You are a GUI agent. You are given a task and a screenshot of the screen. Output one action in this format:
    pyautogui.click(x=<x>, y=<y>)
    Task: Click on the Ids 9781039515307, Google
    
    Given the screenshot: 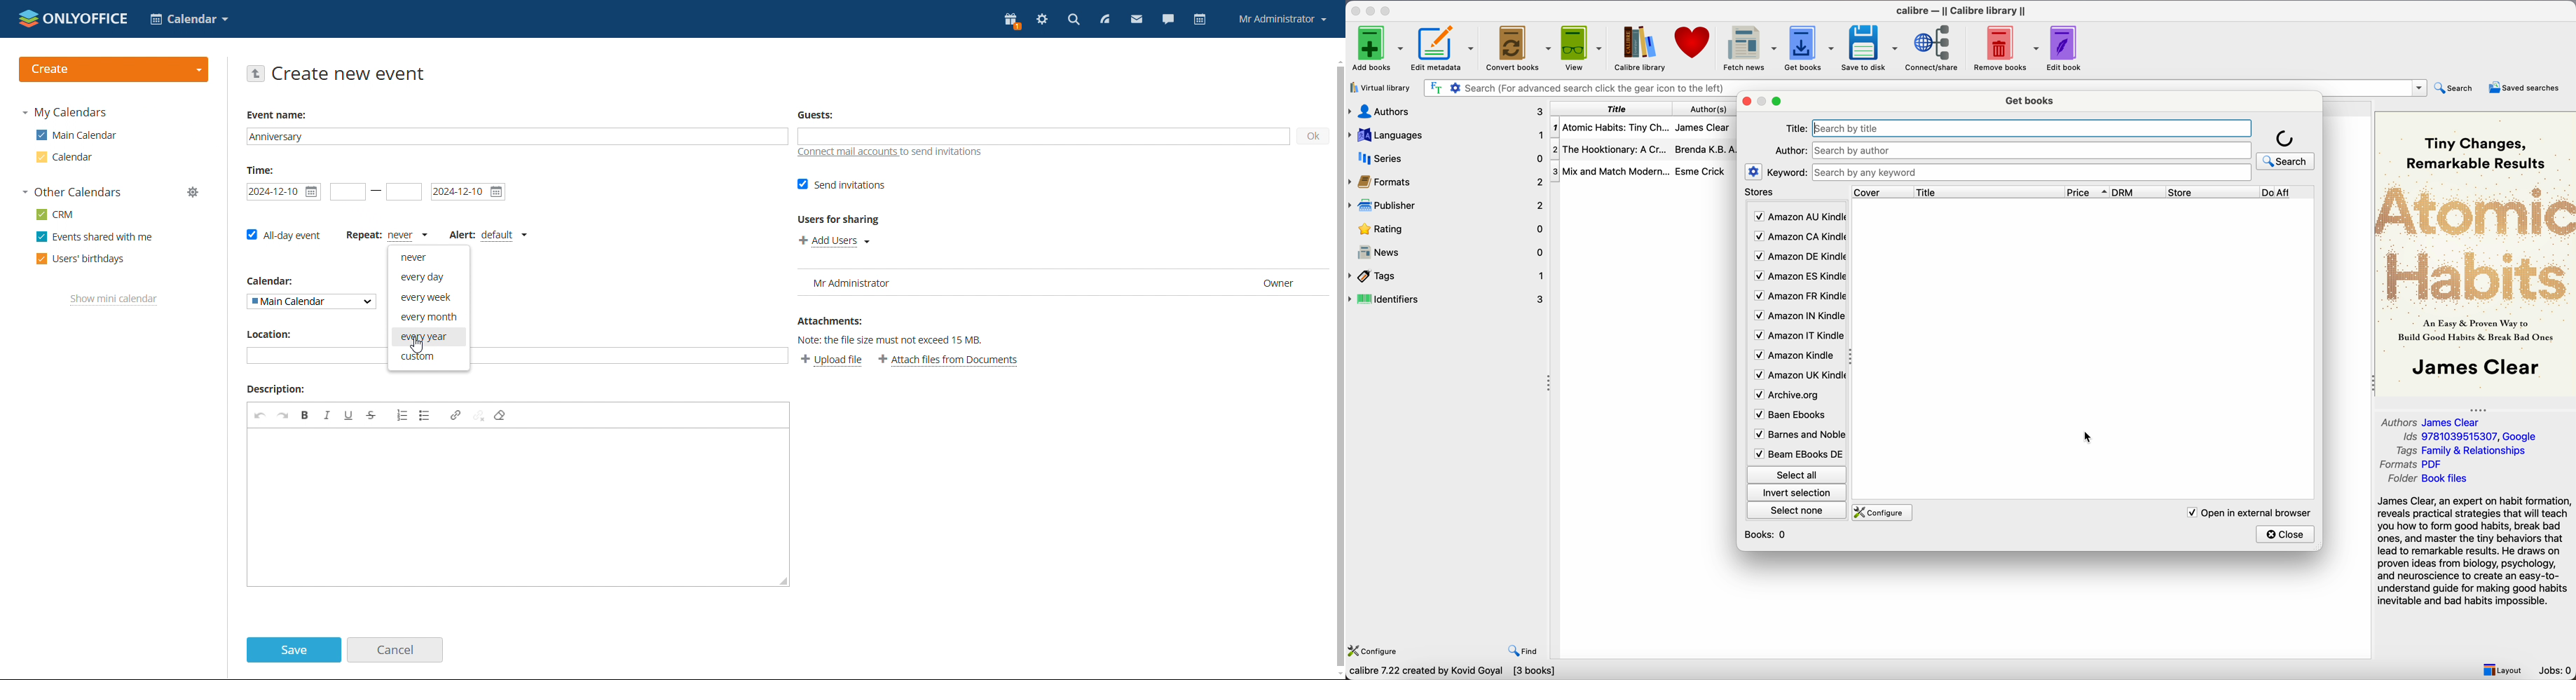 What is the action you would take?
    pyautogui.click(x=2471, y=437)
    